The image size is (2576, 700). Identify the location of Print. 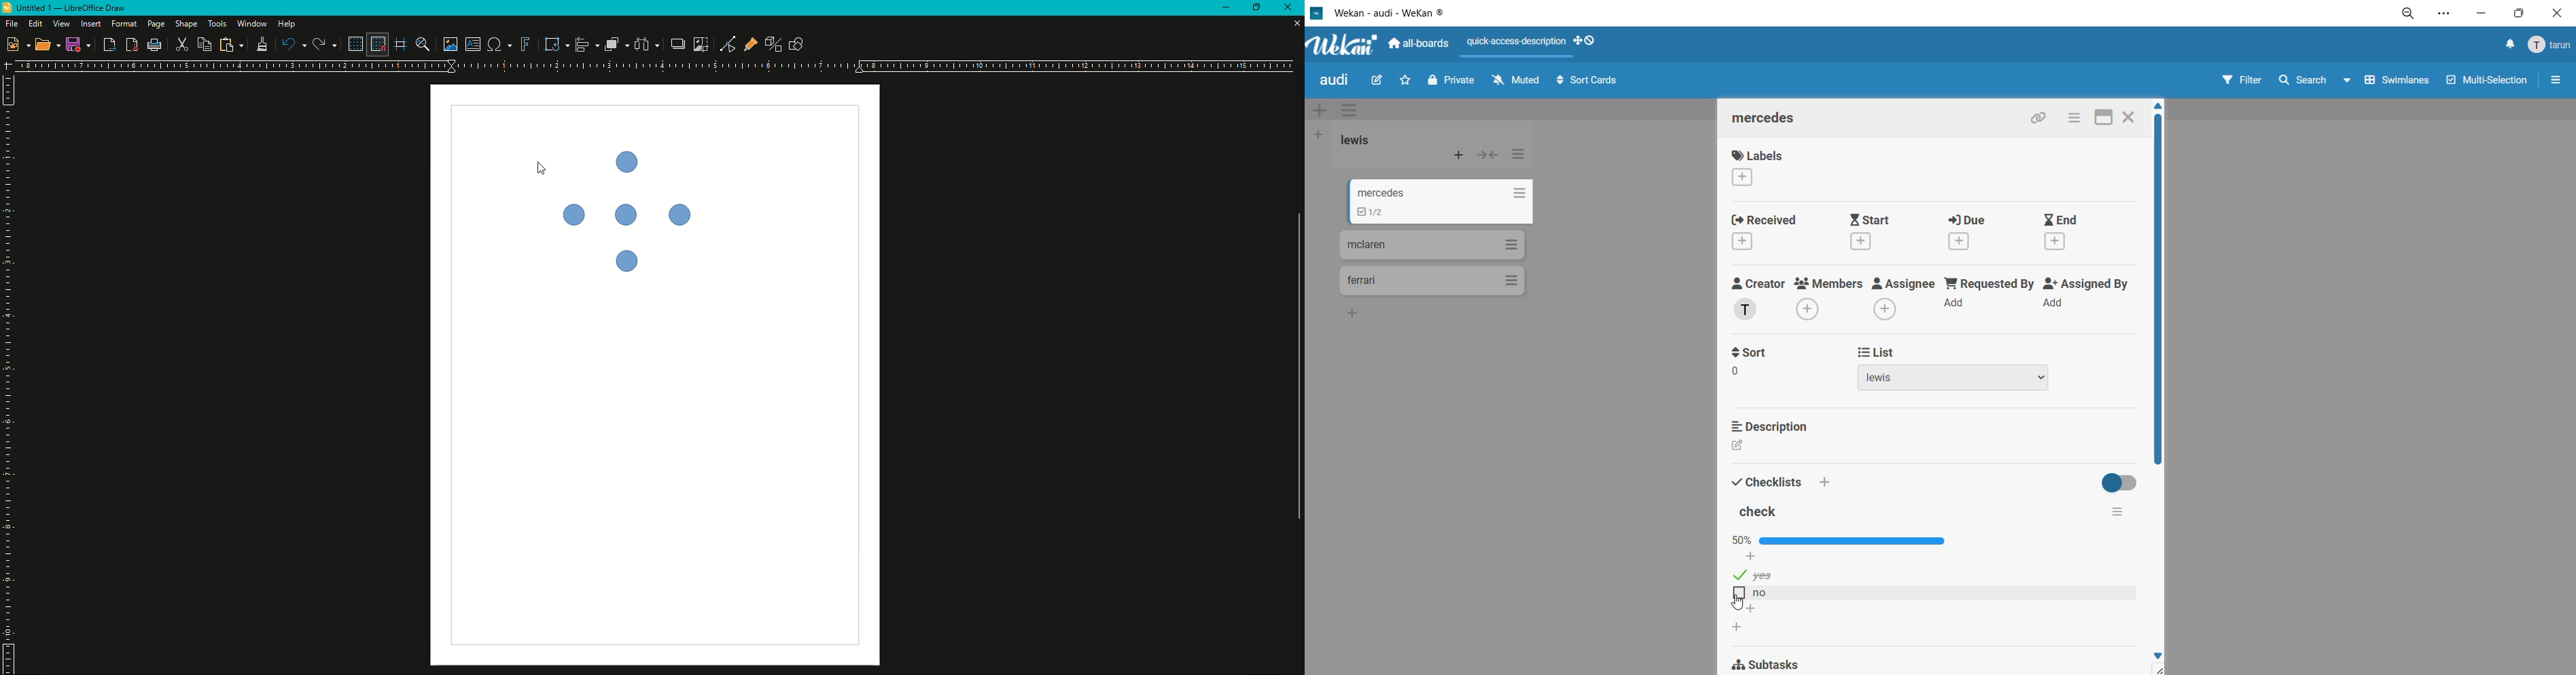
(156, 45).